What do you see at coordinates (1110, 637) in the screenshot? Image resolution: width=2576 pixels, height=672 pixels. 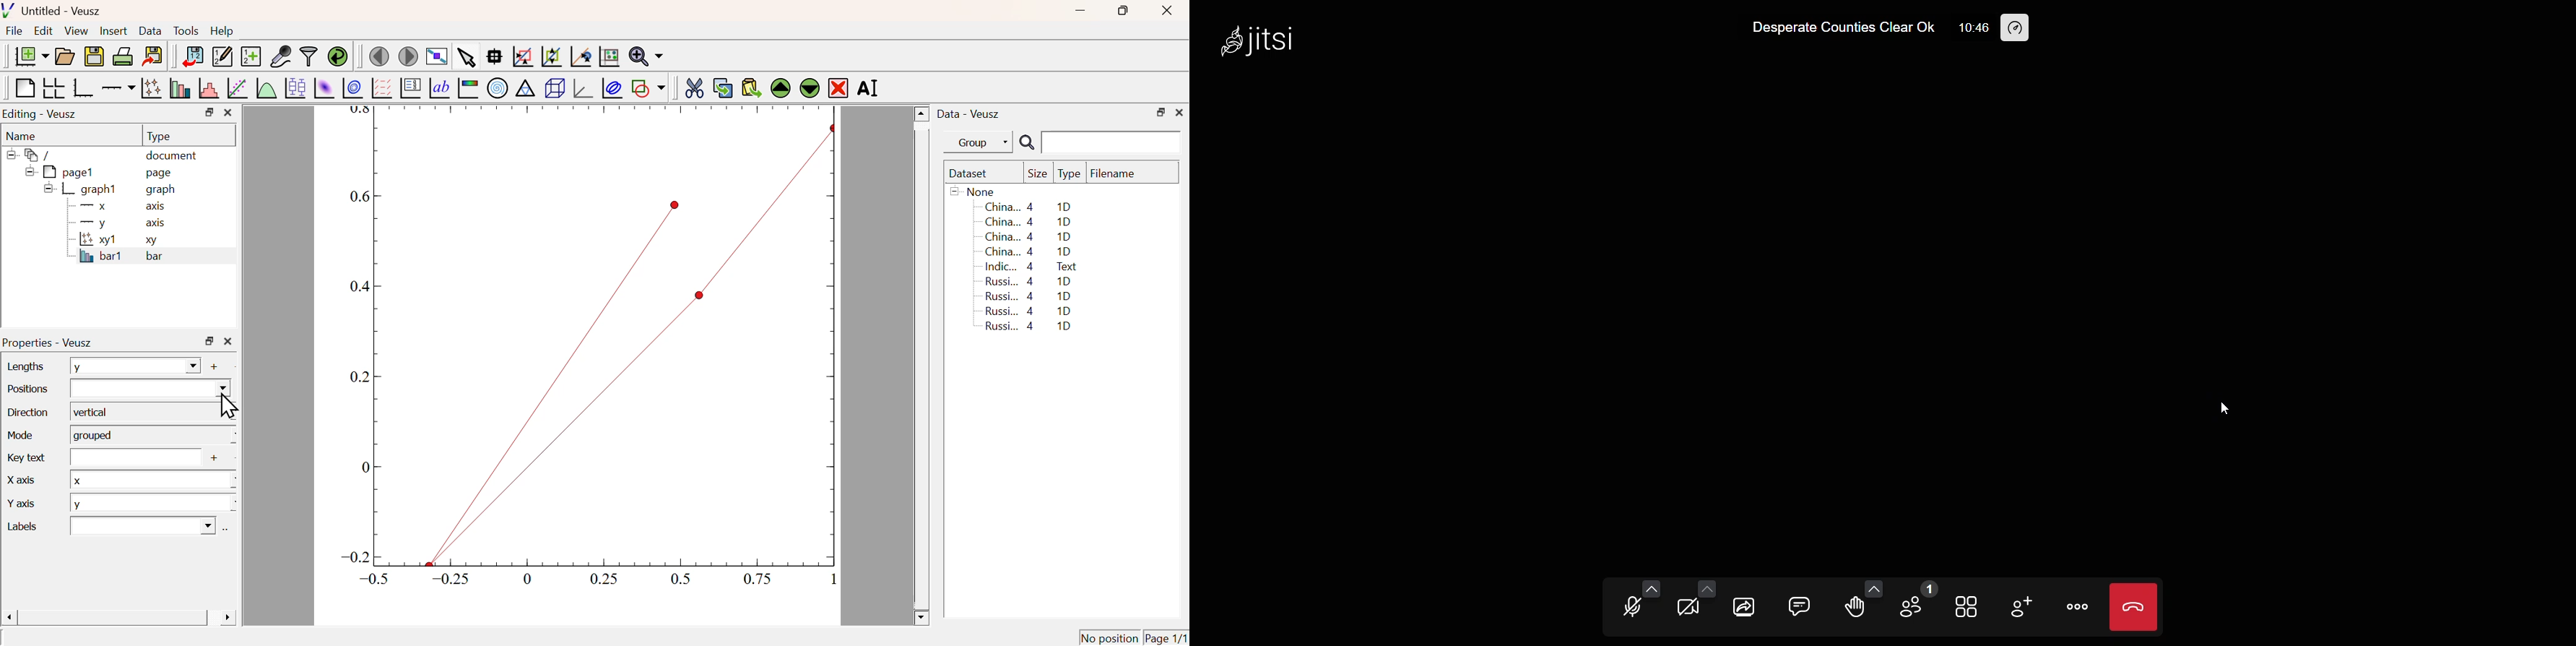 I see `No position` at bounding box center [1110, 637].